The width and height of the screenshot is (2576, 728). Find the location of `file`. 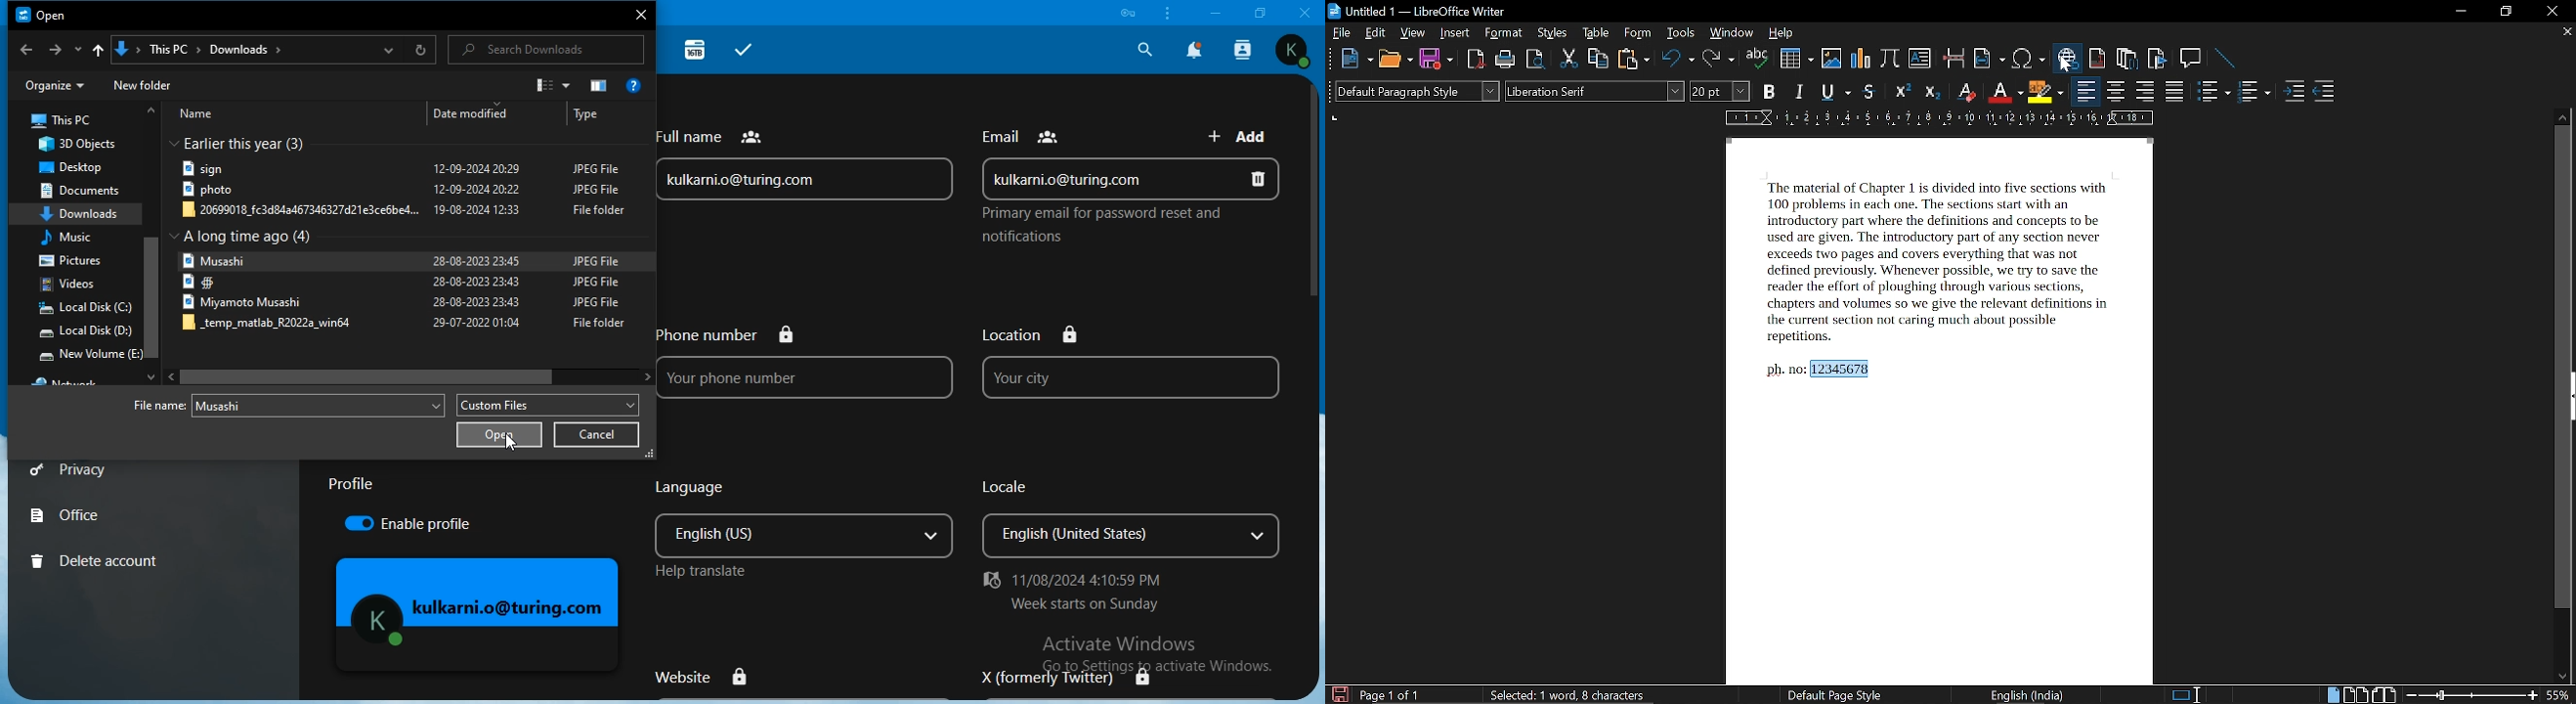

file is located at coordinates (400, 192).